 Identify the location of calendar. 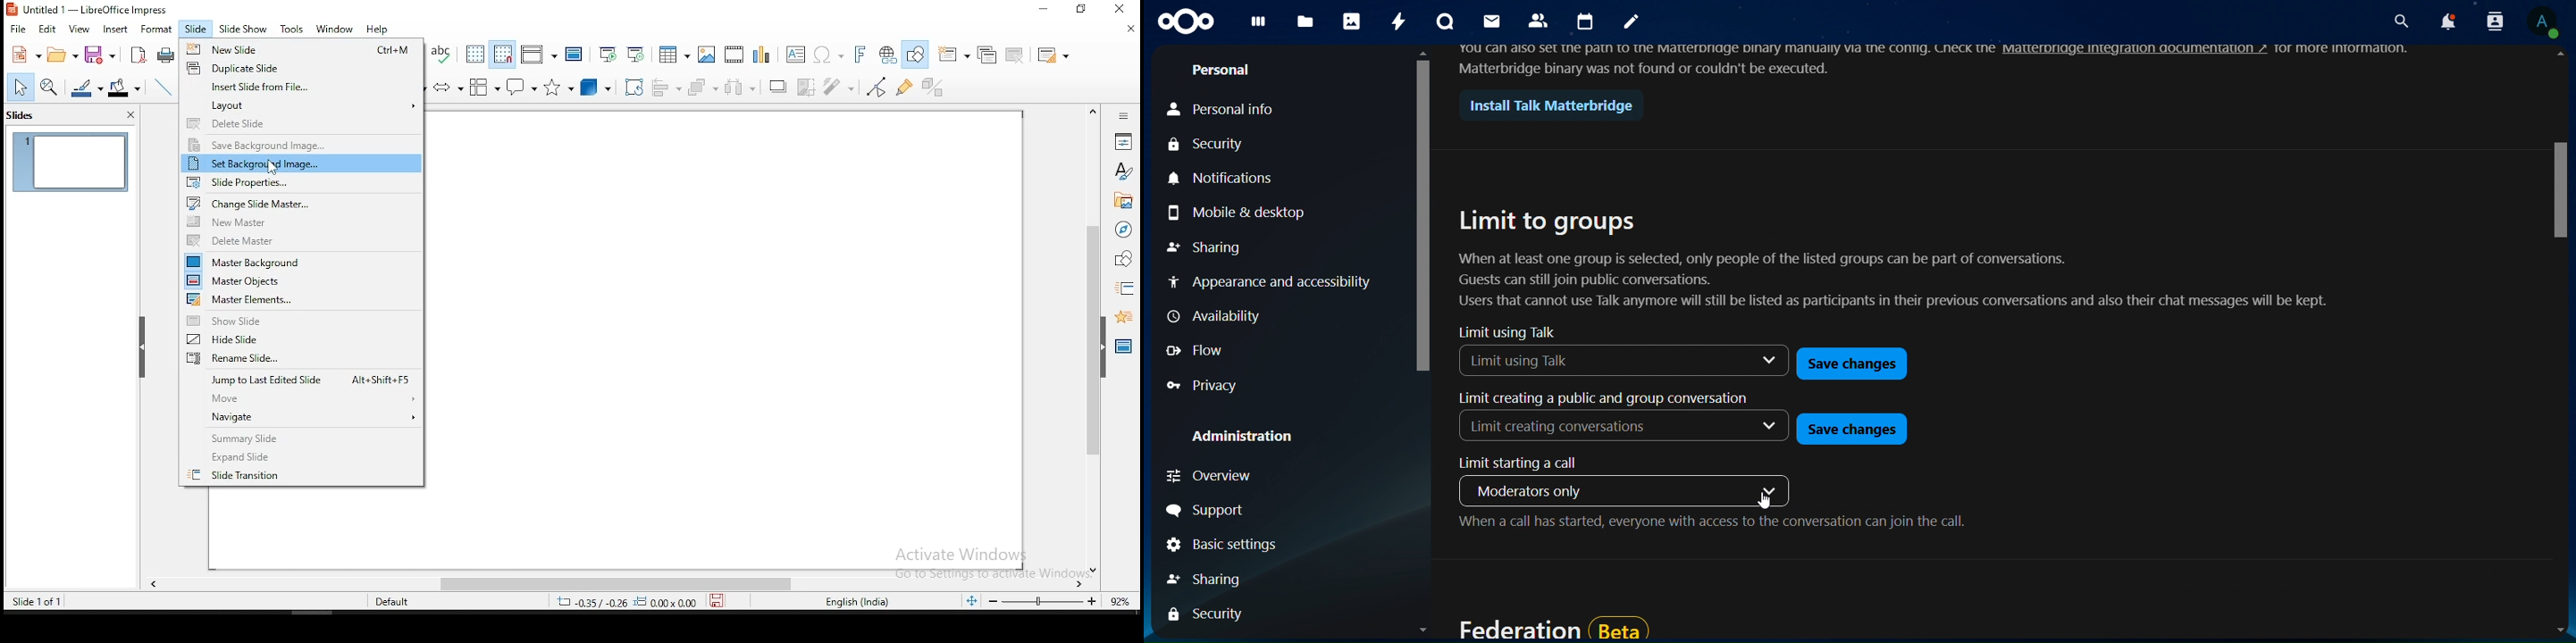
(1588, 22).